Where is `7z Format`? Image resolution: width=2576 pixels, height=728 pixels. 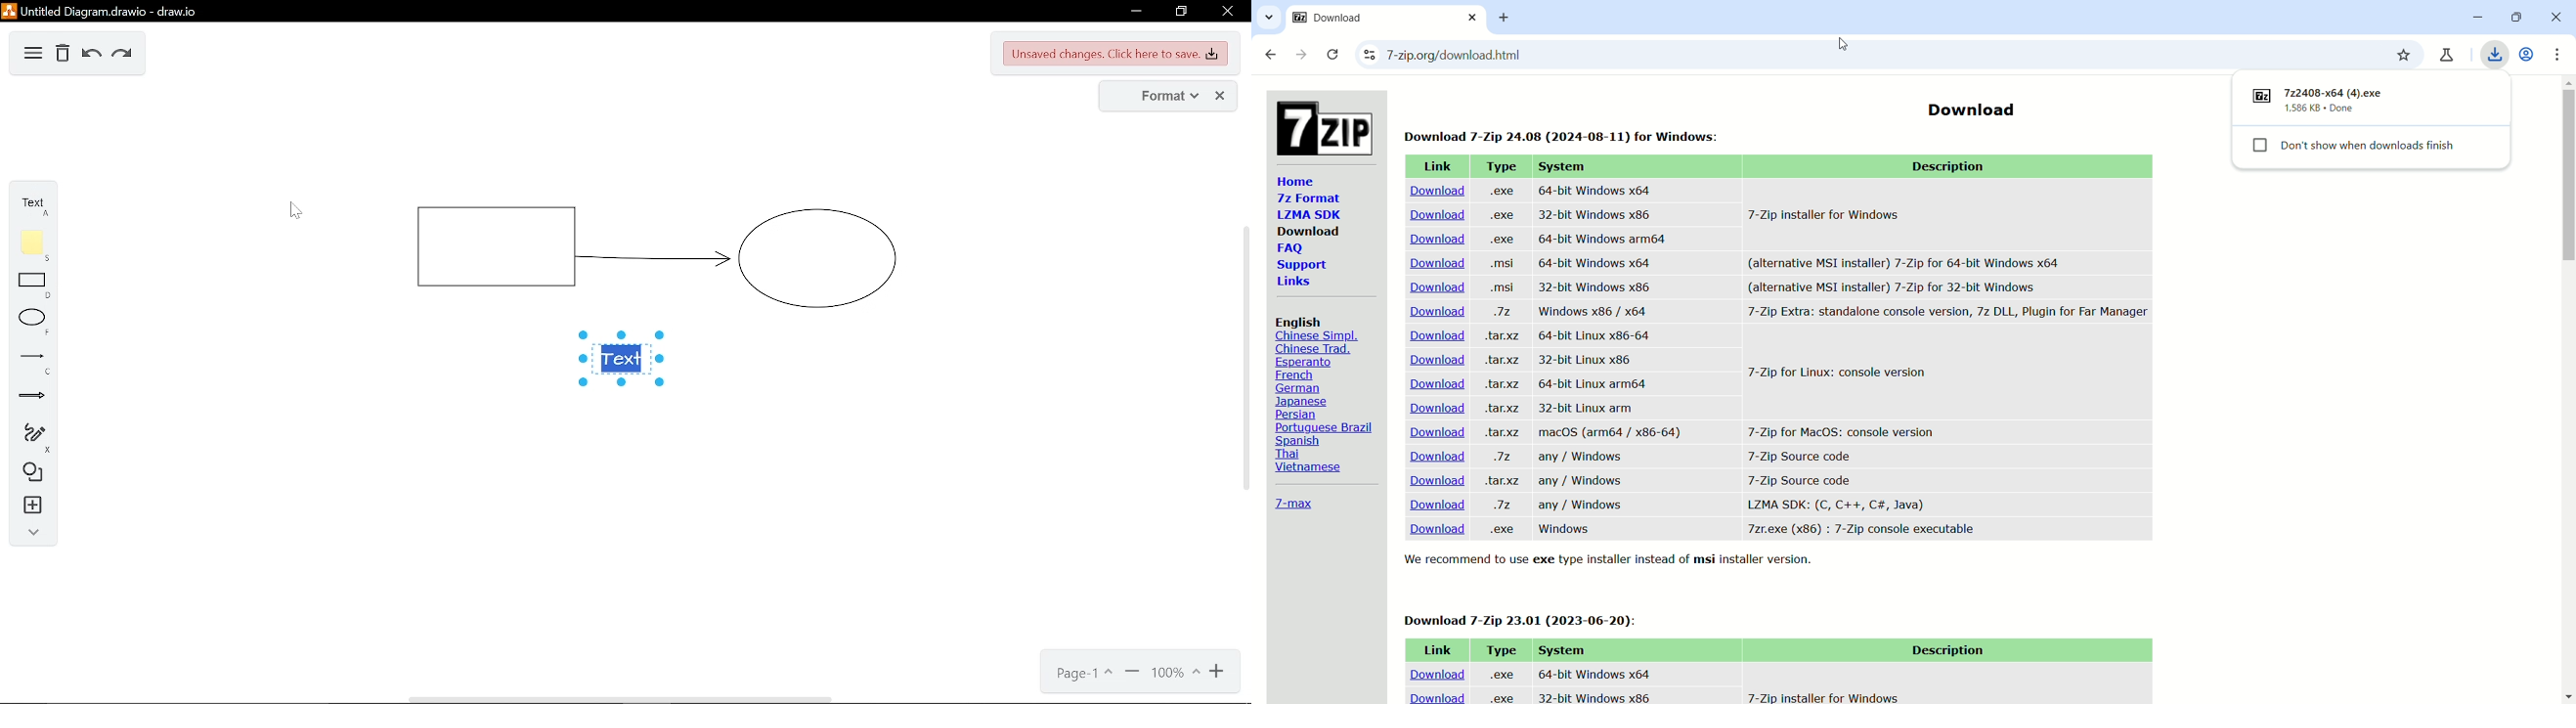 7z Format is located at coordinates (1305, 199).